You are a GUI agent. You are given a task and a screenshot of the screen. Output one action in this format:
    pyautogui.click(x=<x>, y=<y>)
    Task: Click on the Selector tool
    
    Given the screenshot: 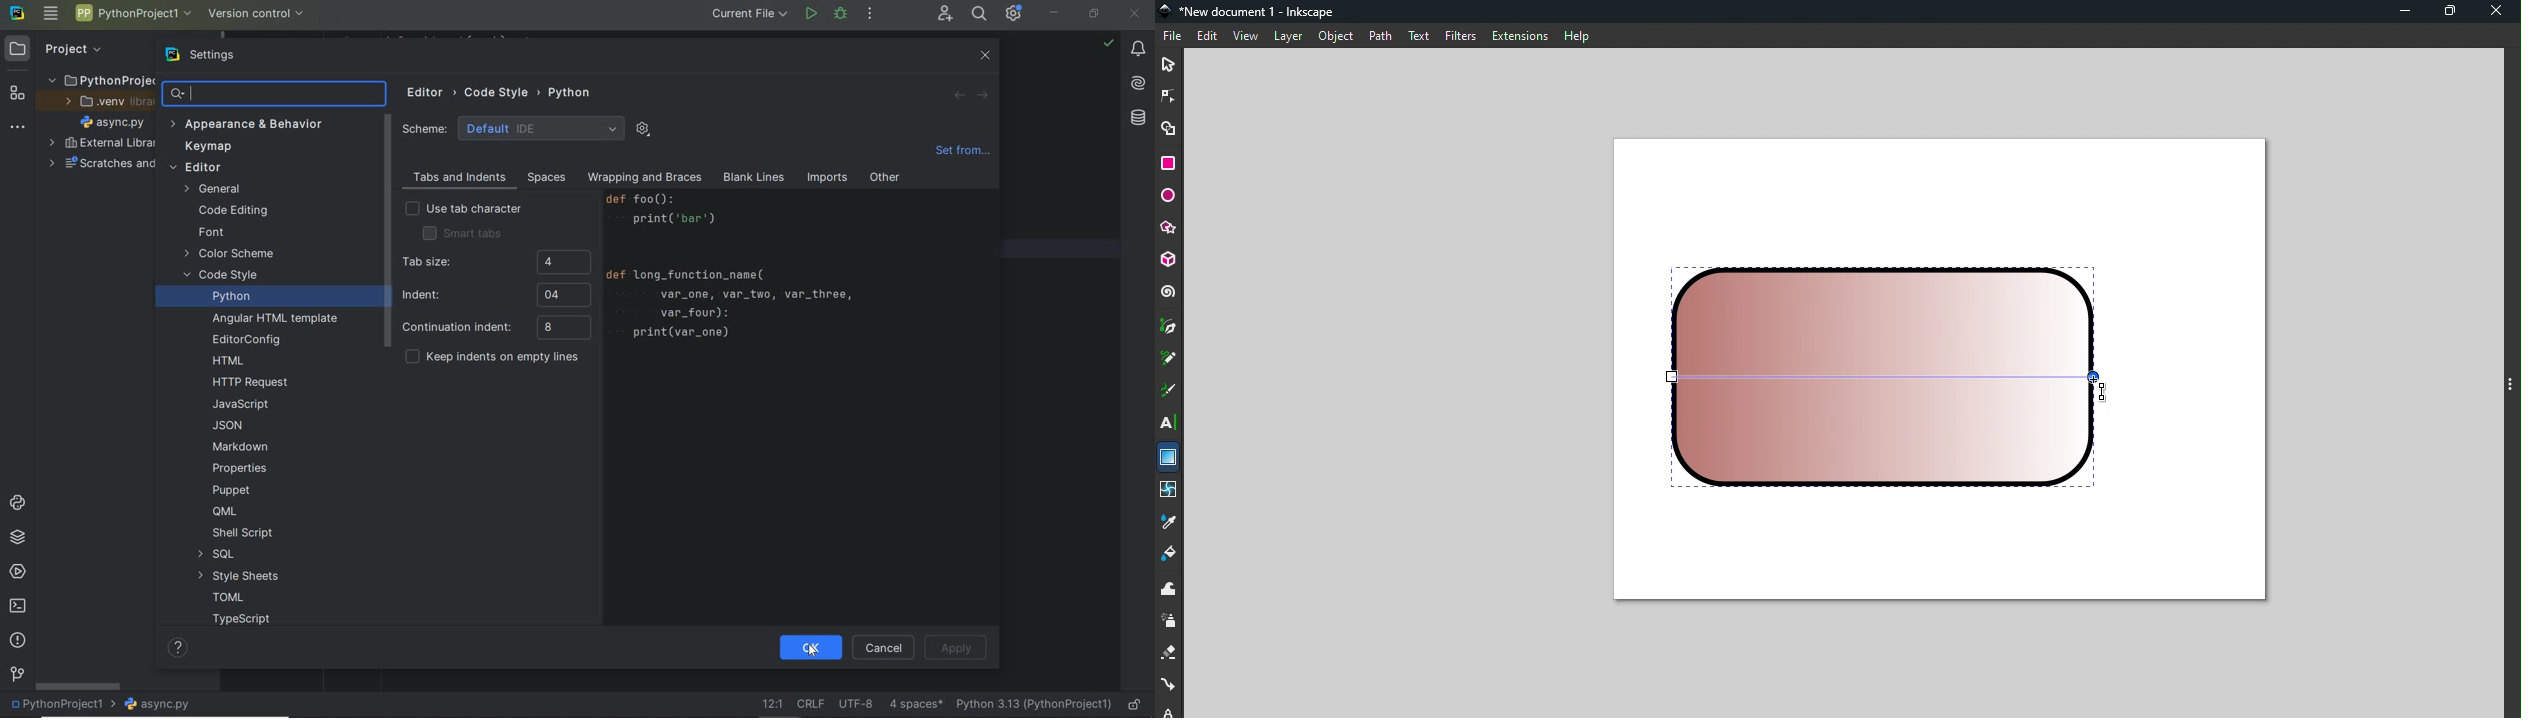 What is the action you would take?
    pyautogui.click(x=1169, y=62)
    